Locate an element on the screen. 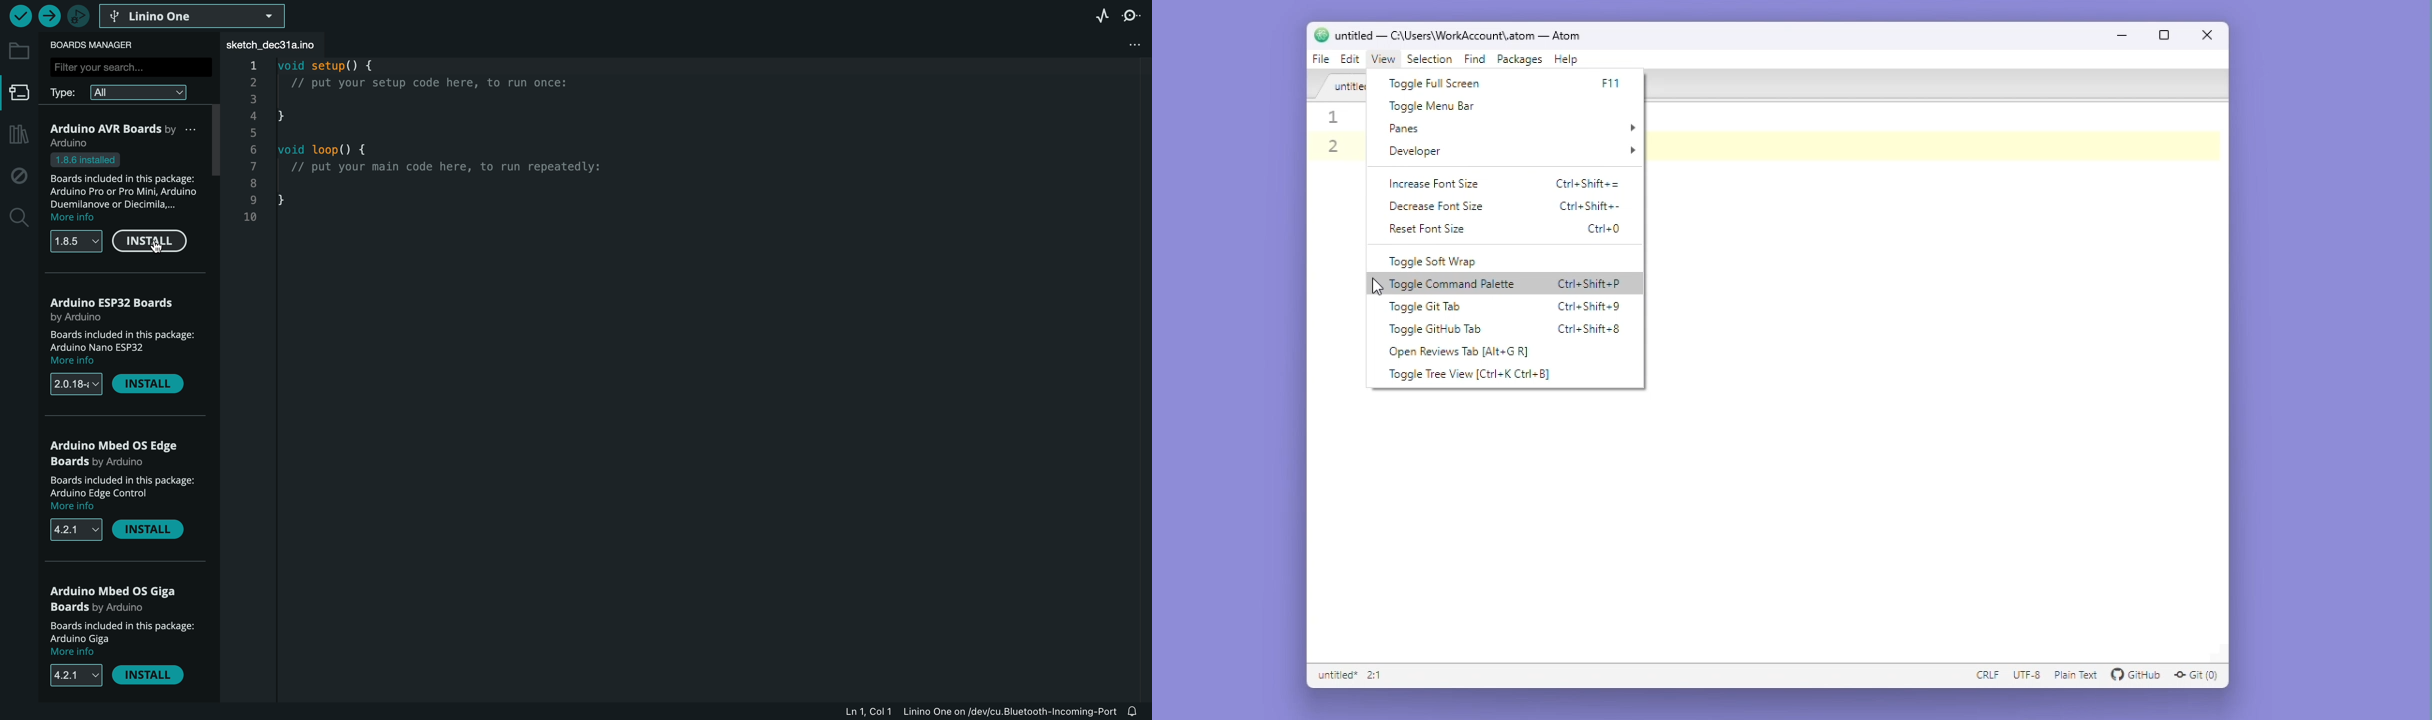  board manager is located at coordinates (98, 45).